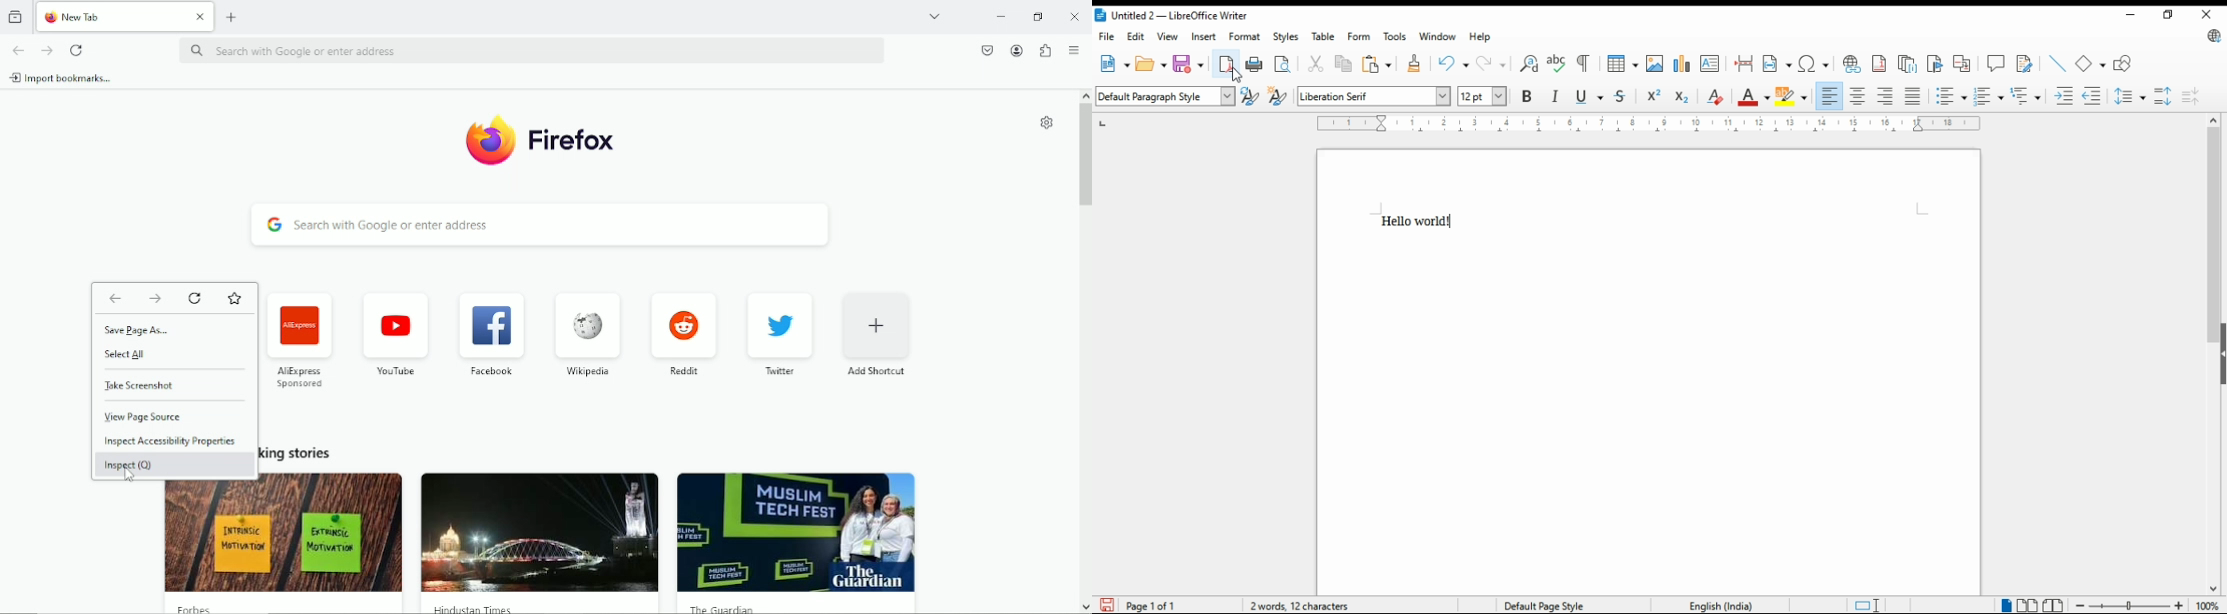 This screenshot has height=616, width=2240. What do you see at coordinates (1422, 216) in the screenshot?
I see `text` at bounding box center [1422, 216].